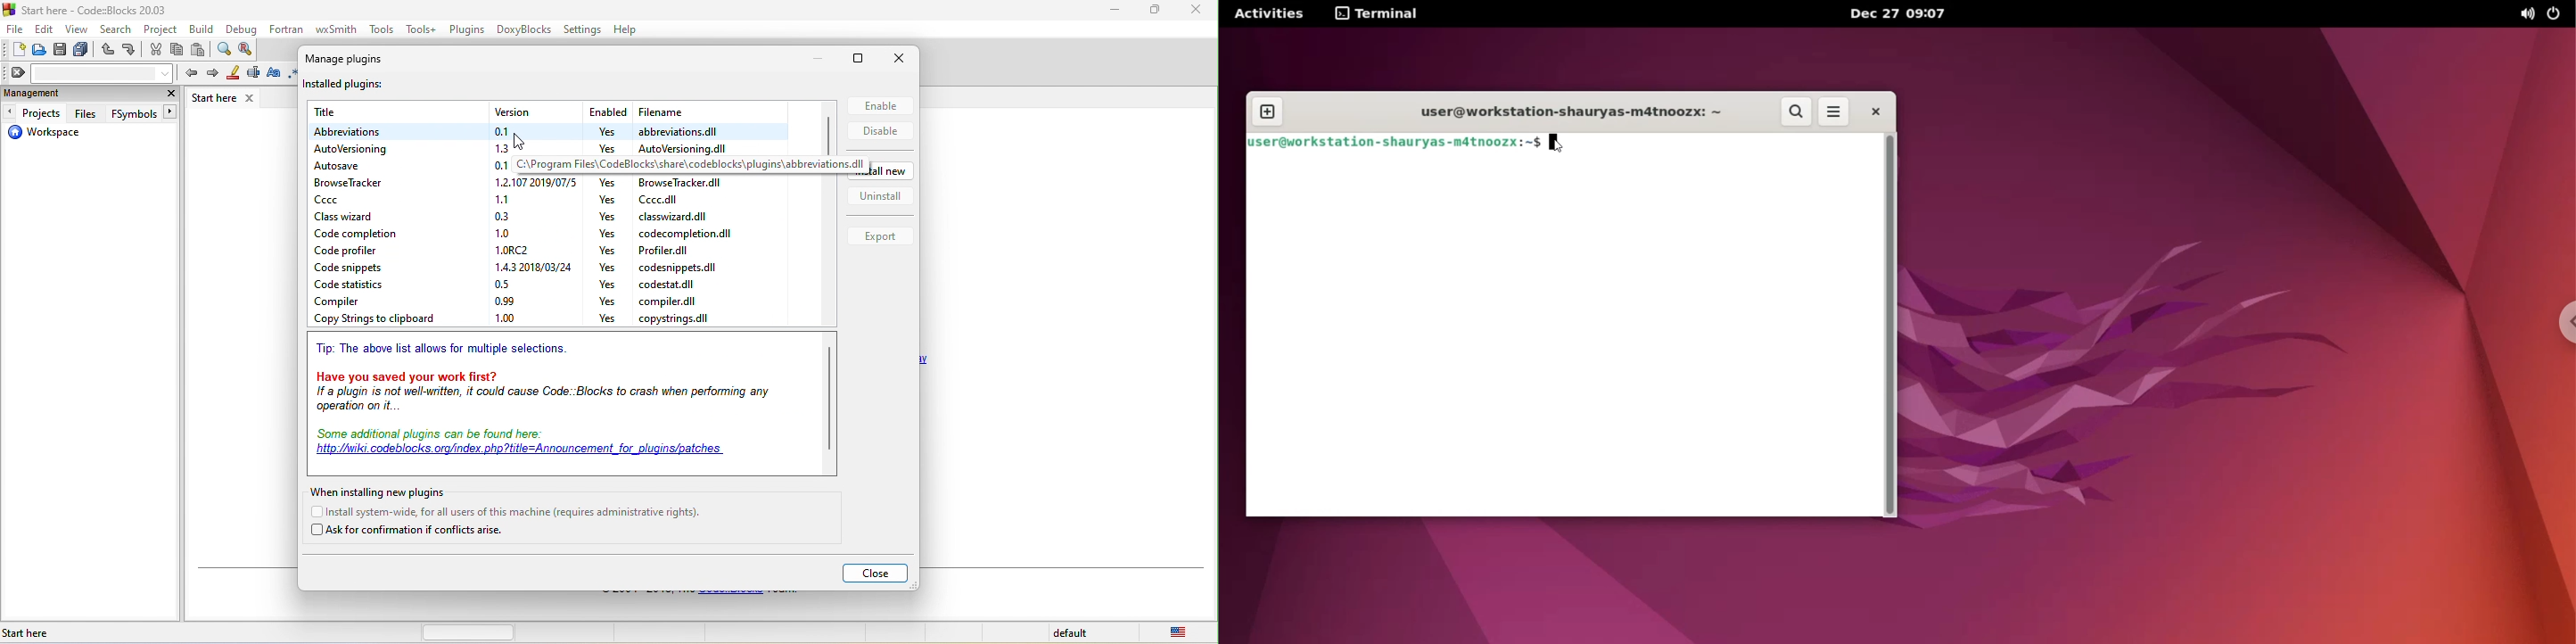 The width and height of the screenshot is (2576, 644). I want to click on copy strings to clipboard, so click(374, 320).